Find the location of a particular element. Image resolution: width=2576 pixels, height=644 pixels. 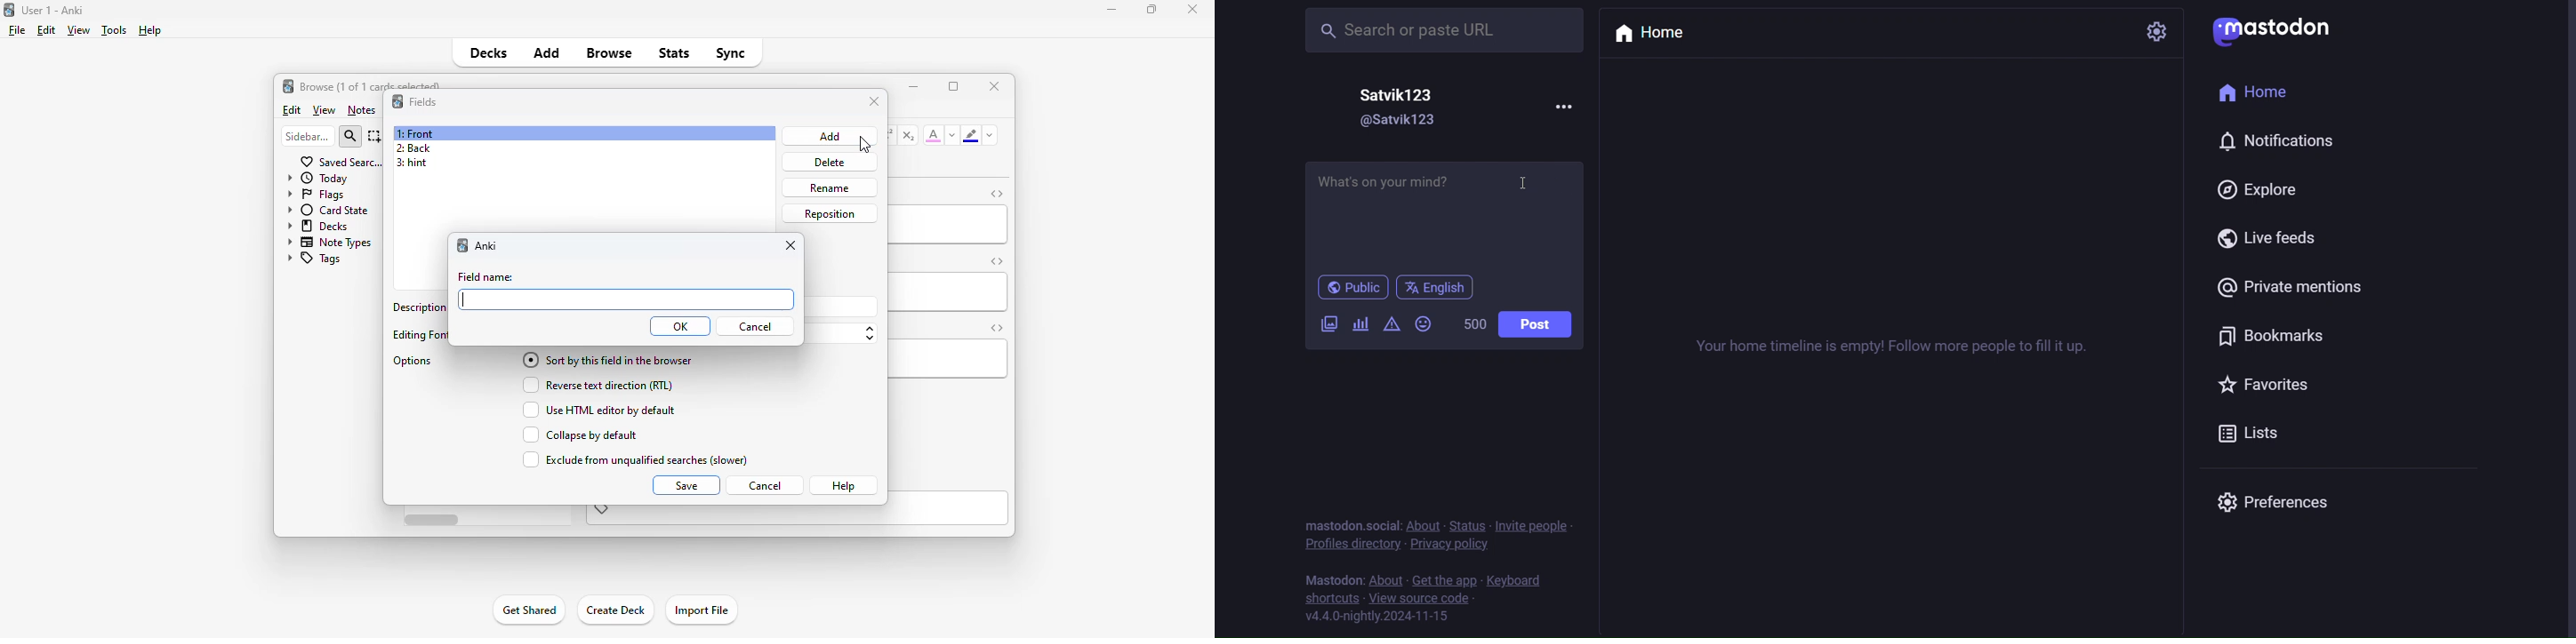

note types is located at coordinates (330, 242).